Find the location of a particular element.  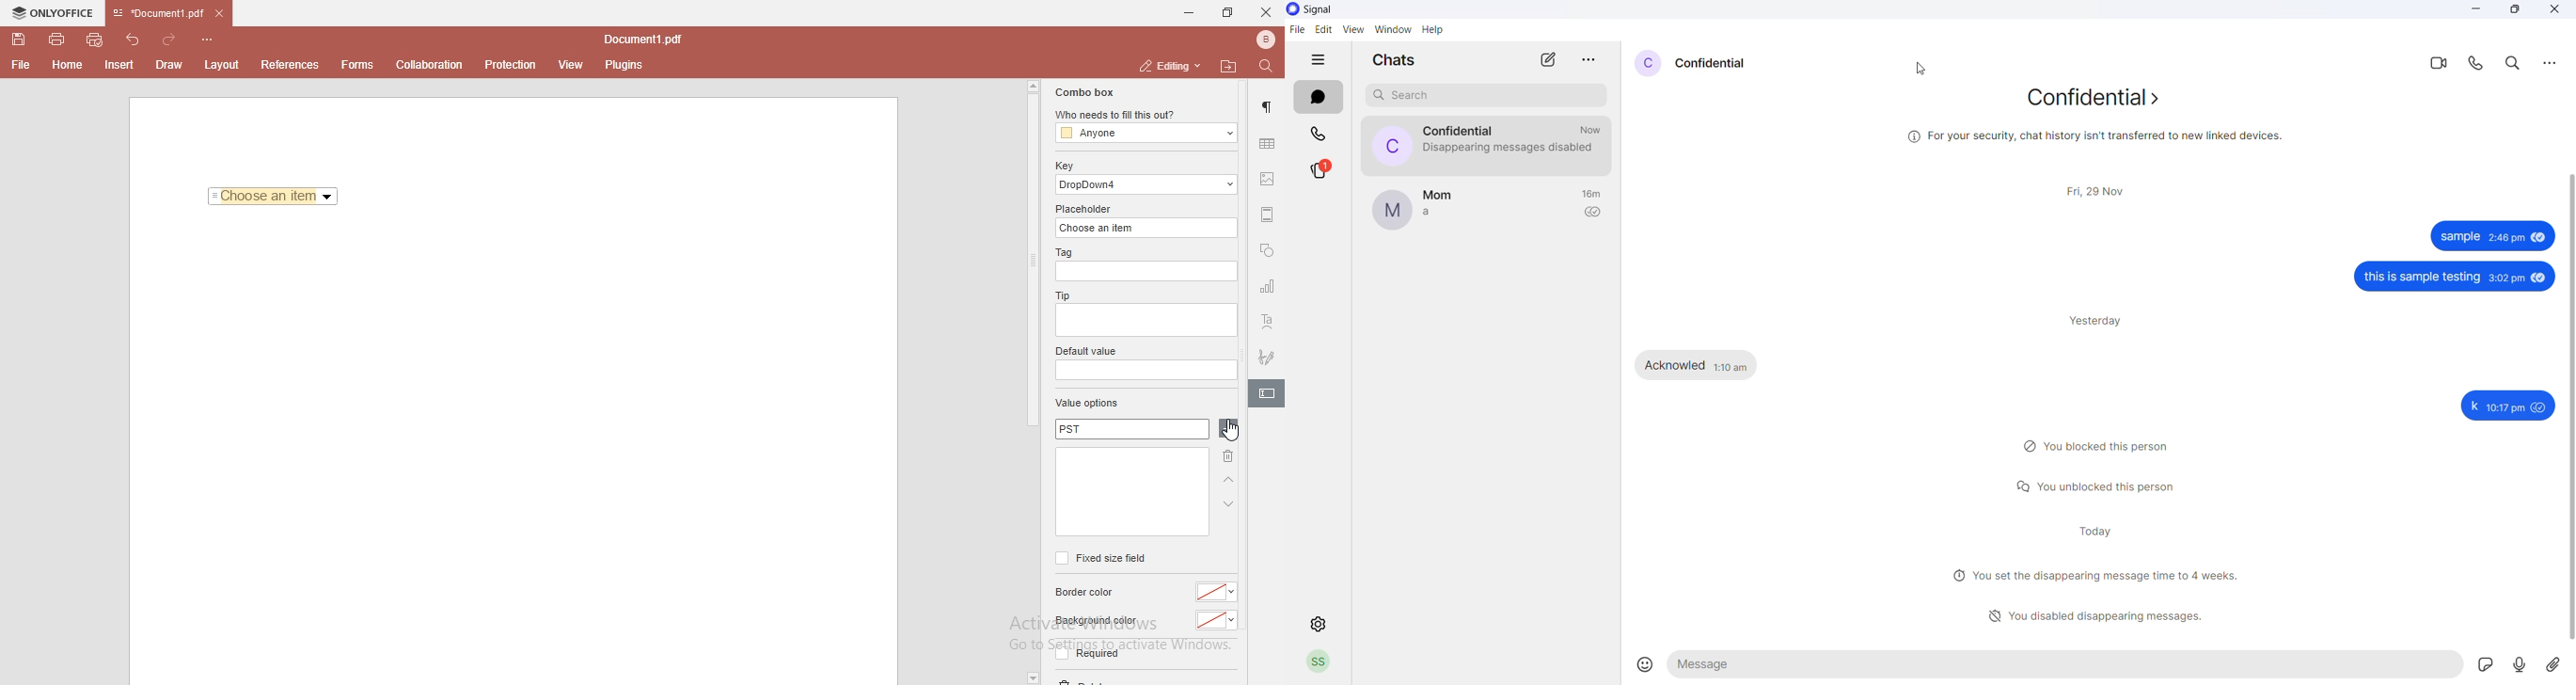

last message timeframe is located at coordinates (1591, 130).